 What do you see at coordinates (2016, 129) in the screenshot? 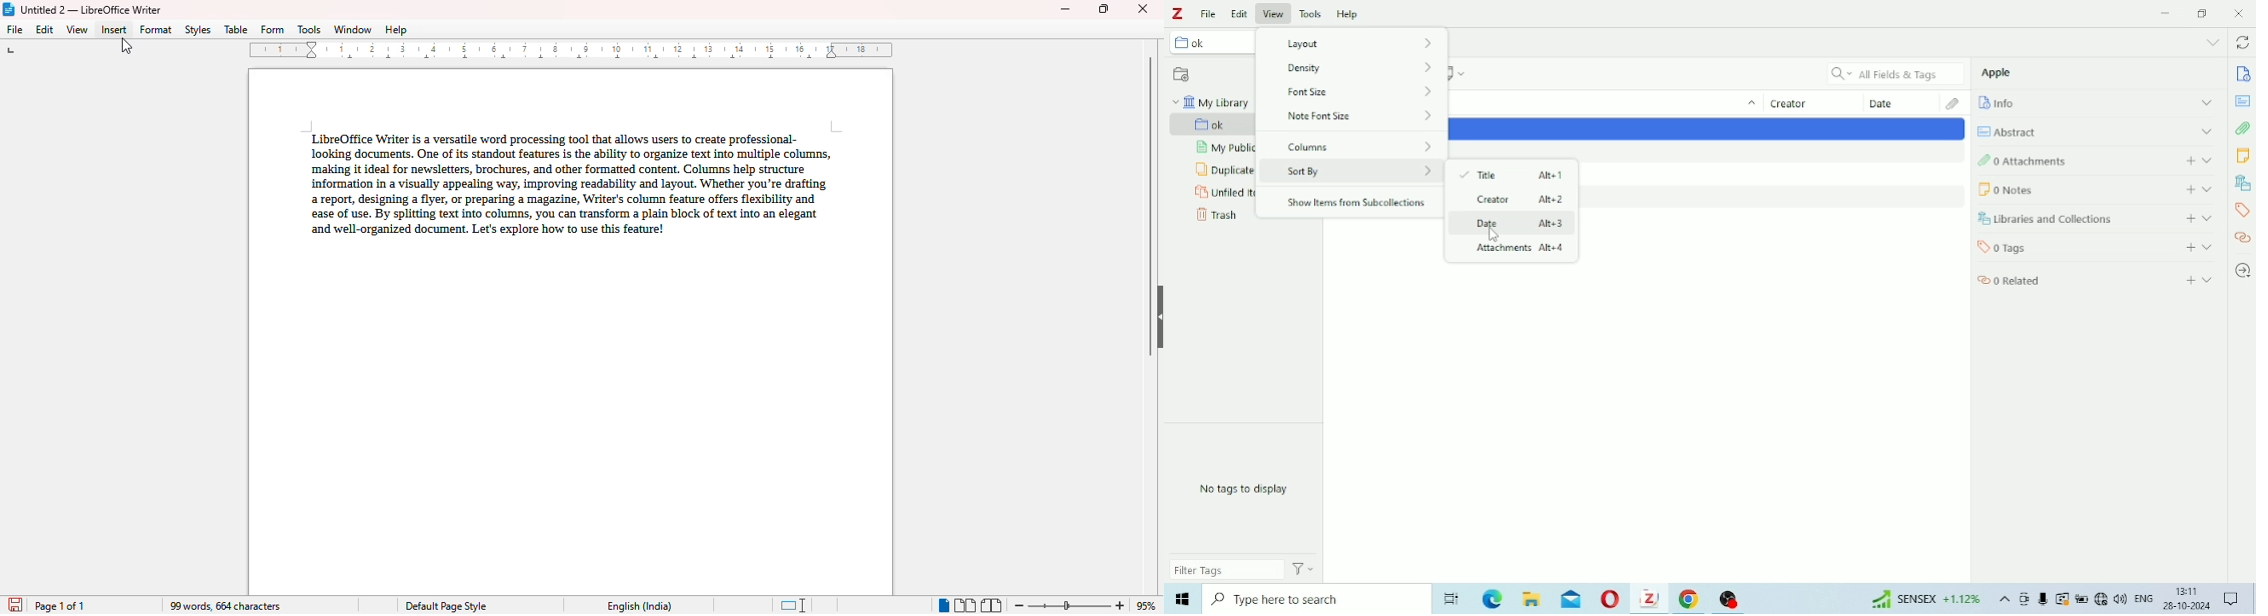
I see `Abstract` at bounding box center [2016, 129].